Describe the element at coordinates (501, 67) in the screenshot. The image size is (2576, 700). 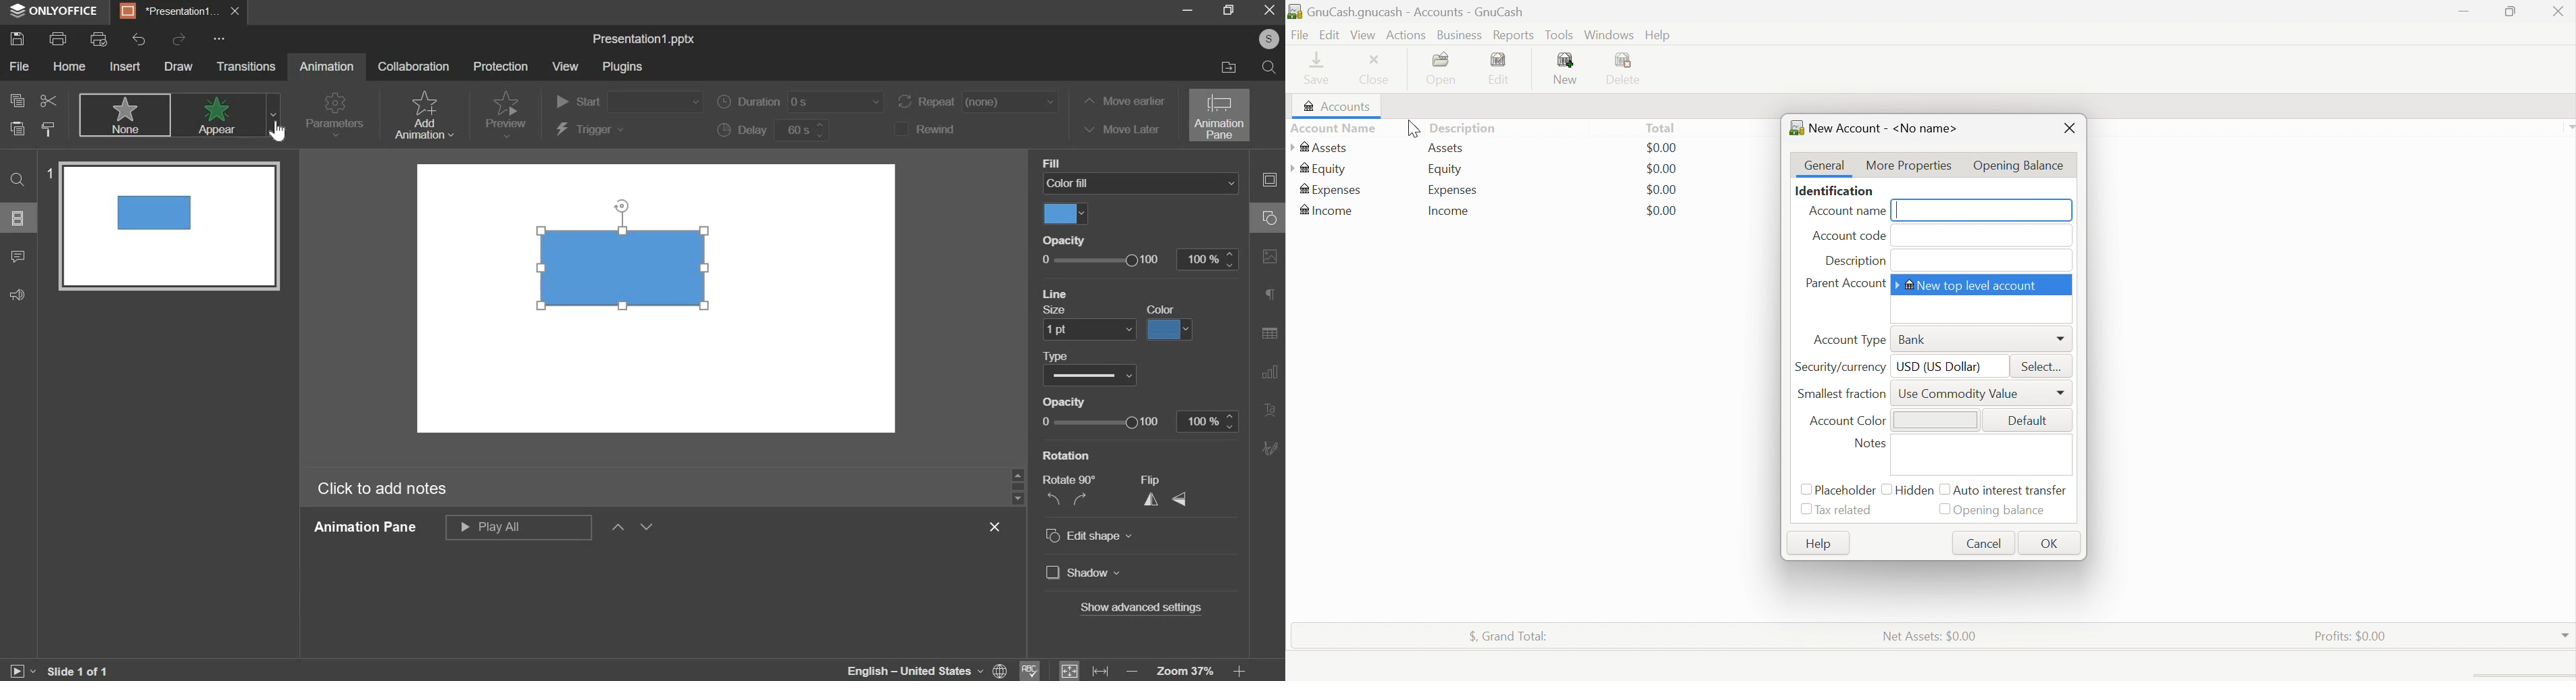
I see `protection` at that location.